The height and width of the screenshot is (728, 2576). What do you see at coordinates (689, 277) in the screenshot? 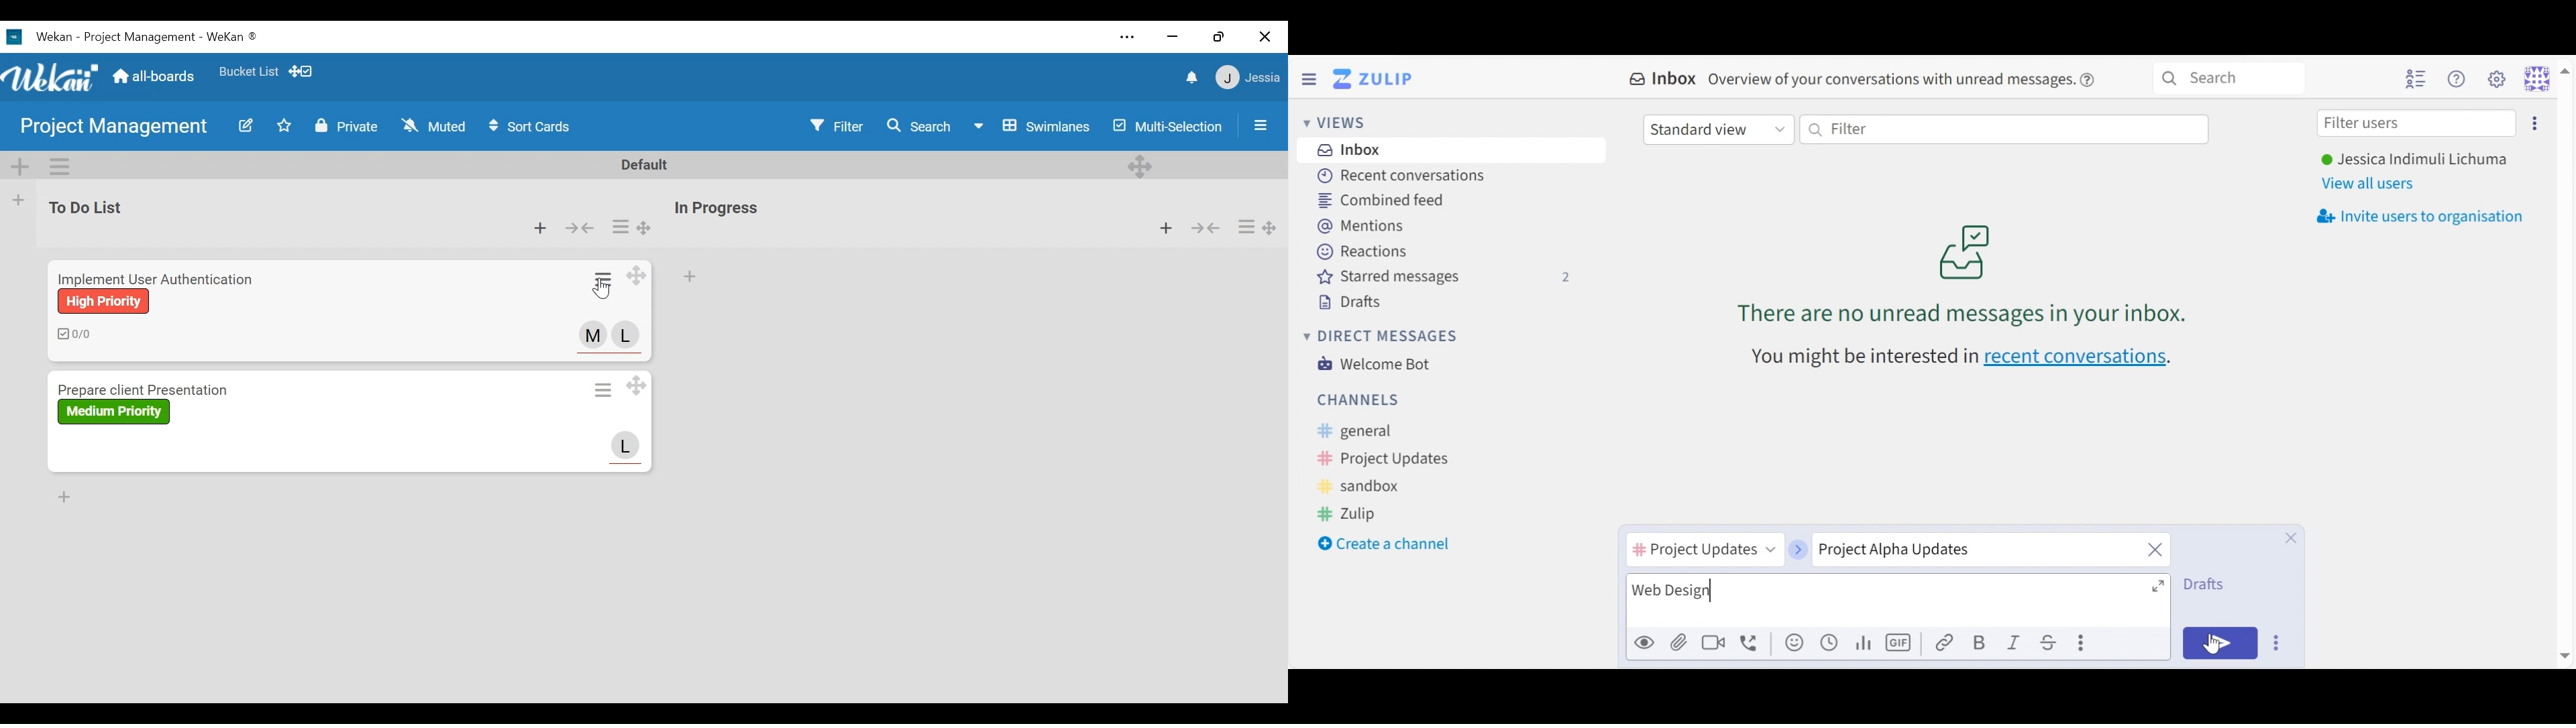
I see `Add Card to top of the list` at bounding box center [689, 277].